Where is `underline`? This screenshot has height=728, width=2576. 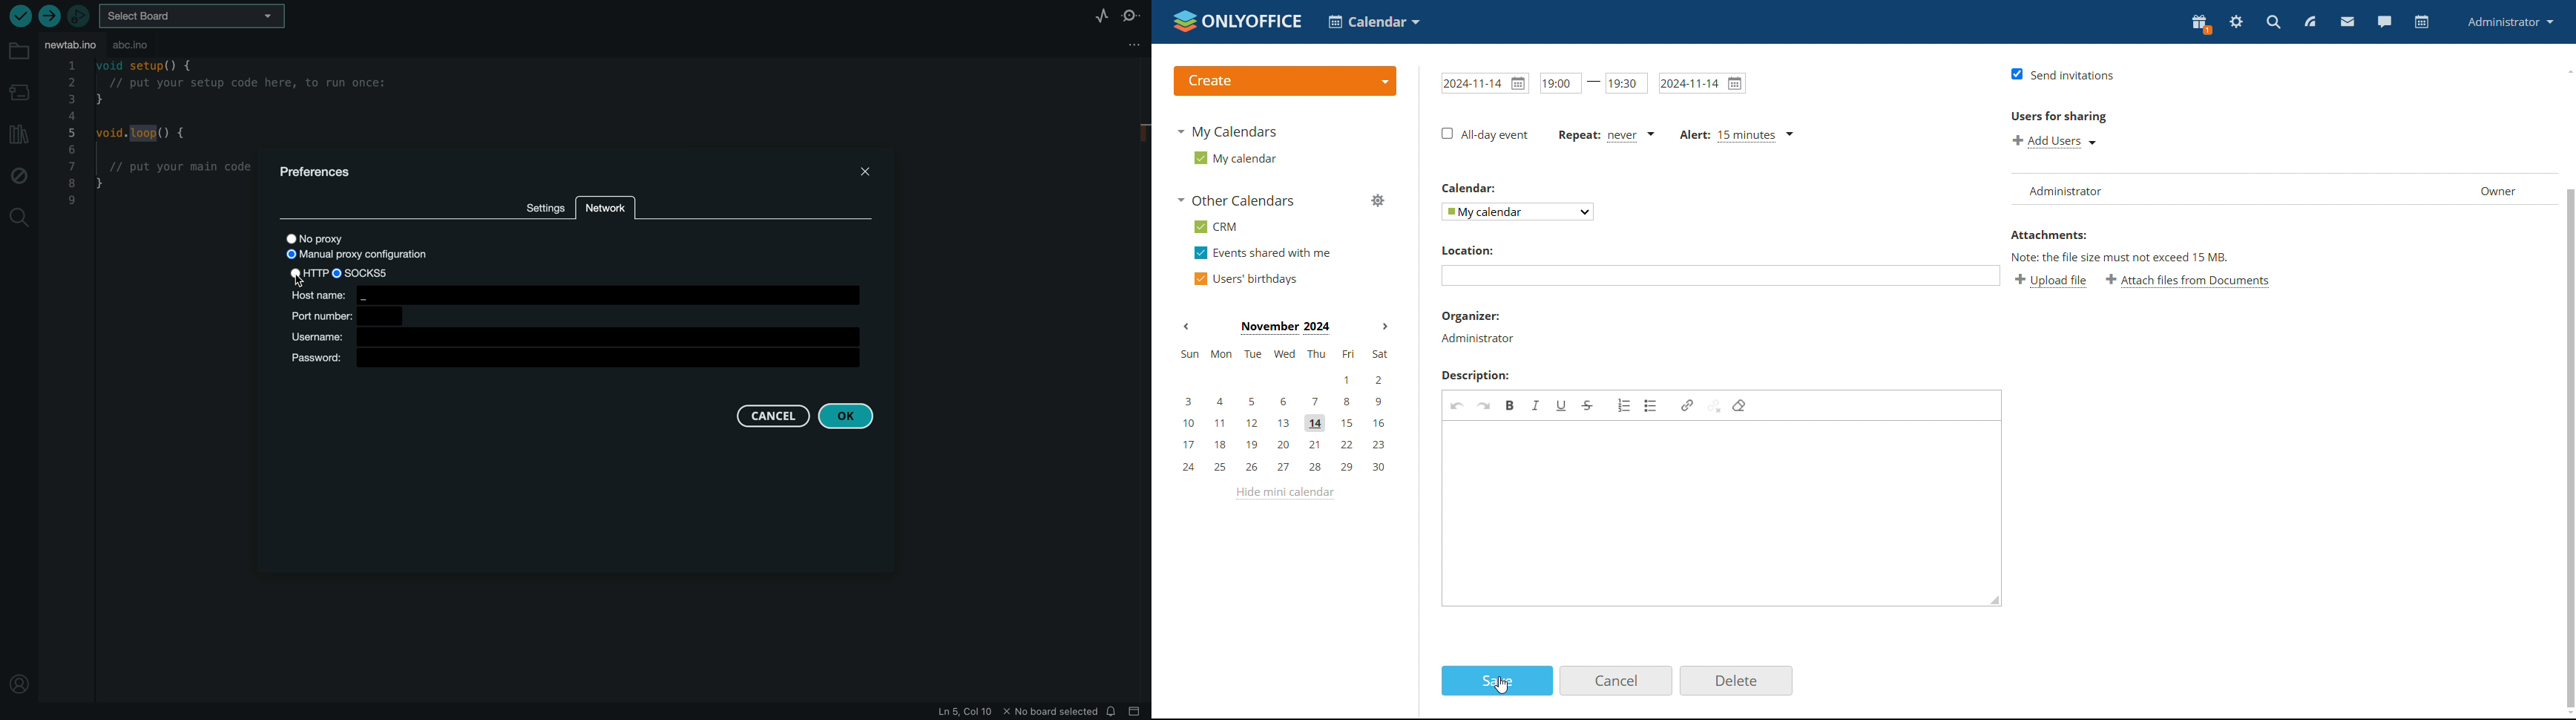 underline is located at coordinates (1560, 404).